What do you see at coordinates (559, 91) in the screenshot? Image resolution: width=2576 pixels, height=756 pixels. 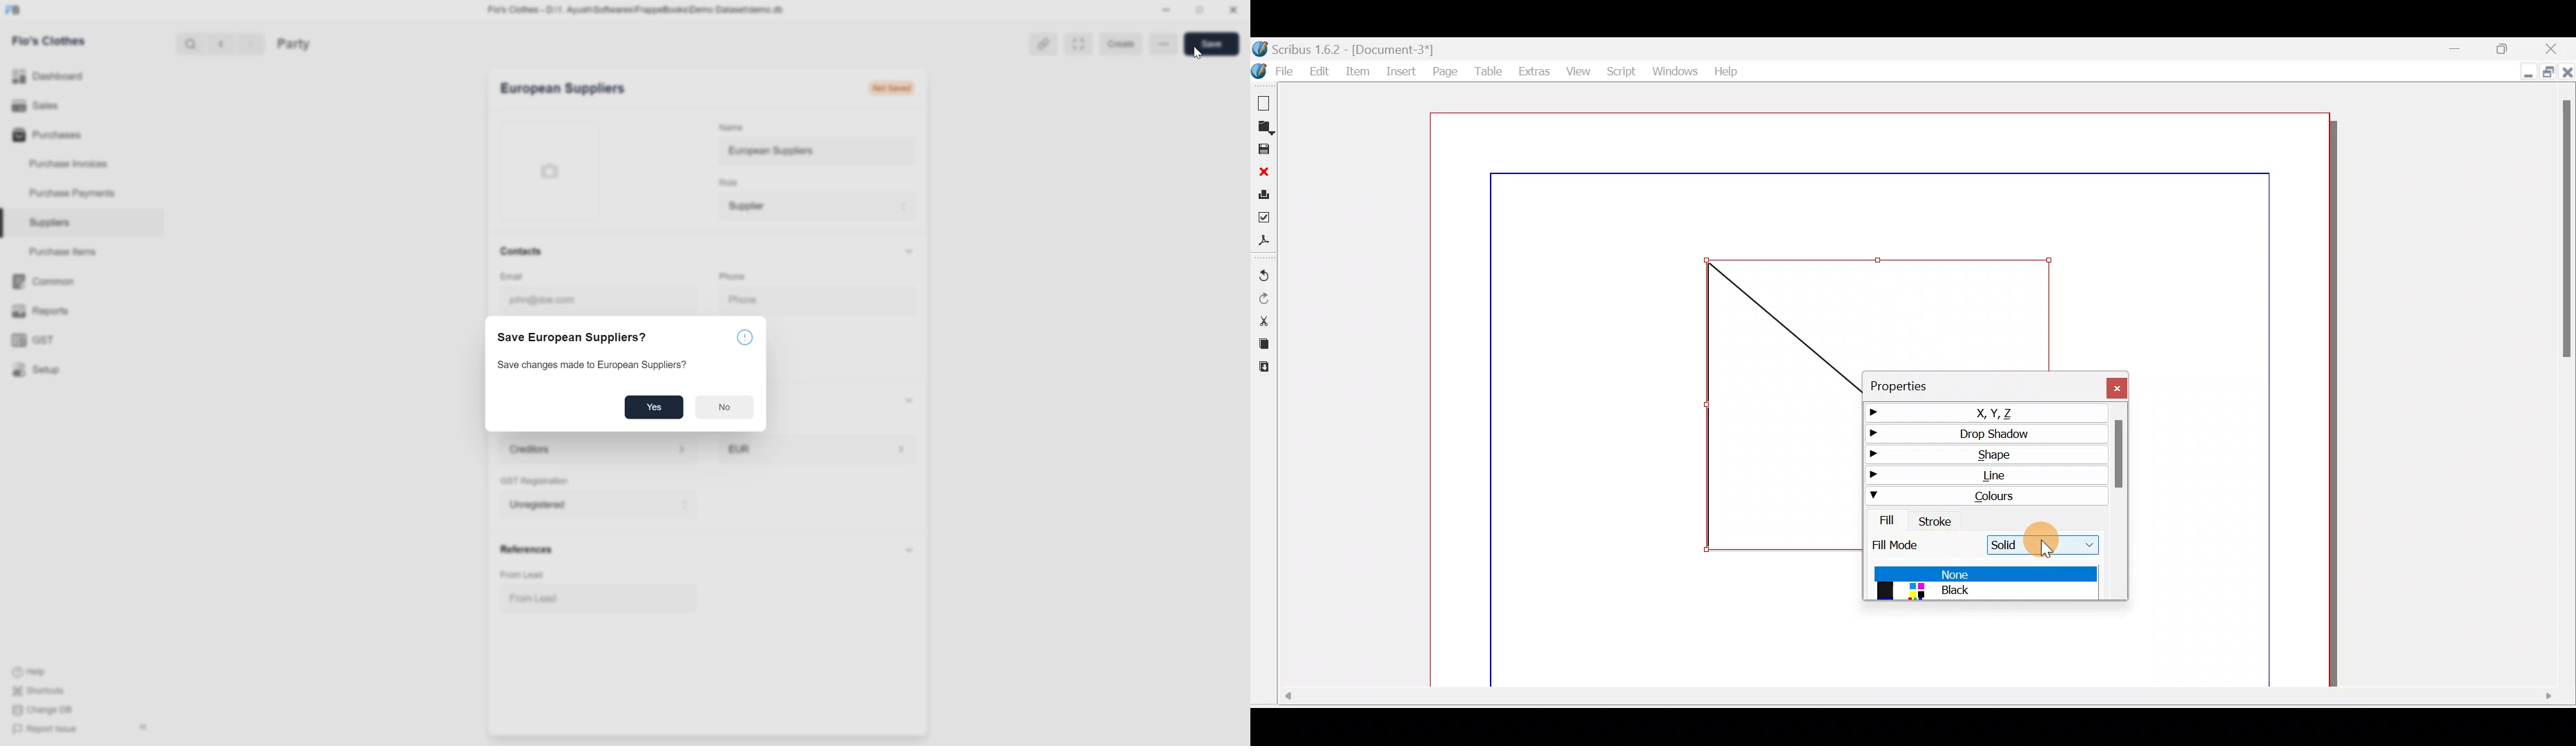 I see `European Suppliers` at bounding box center [559, 91].